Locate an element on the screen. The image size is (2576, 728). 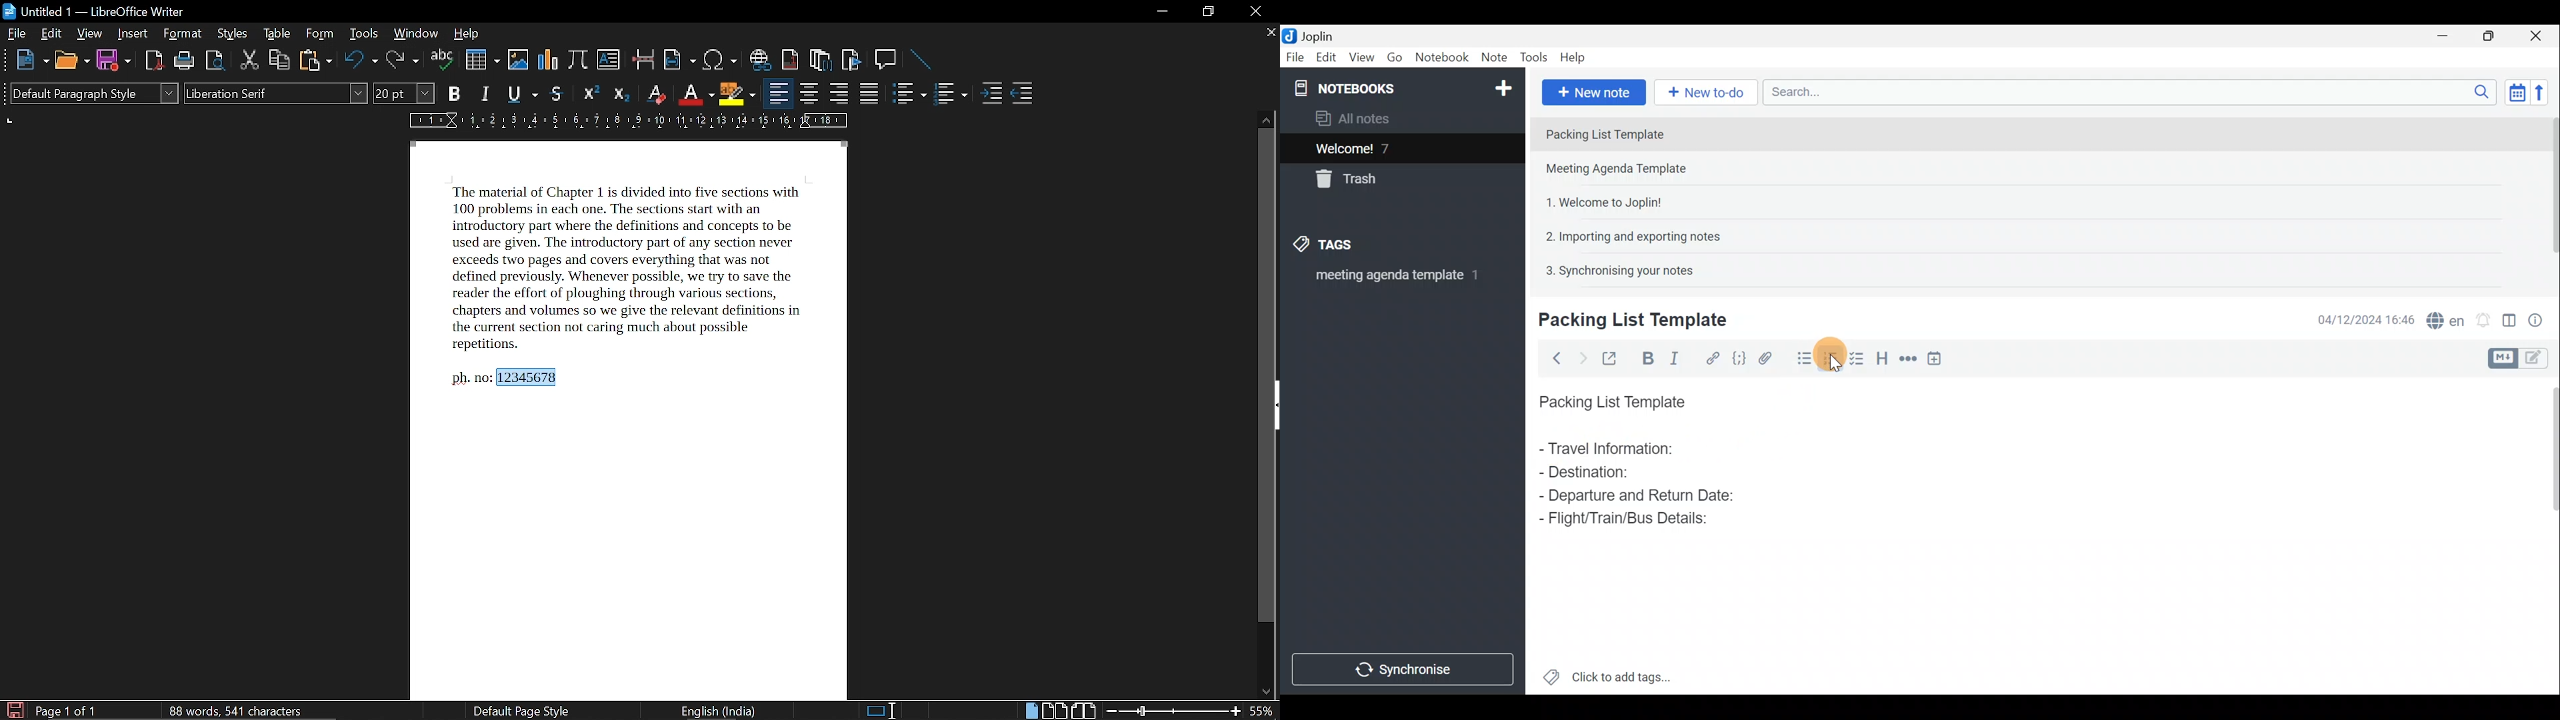
Minimise is located at coordinates (2449, 38).